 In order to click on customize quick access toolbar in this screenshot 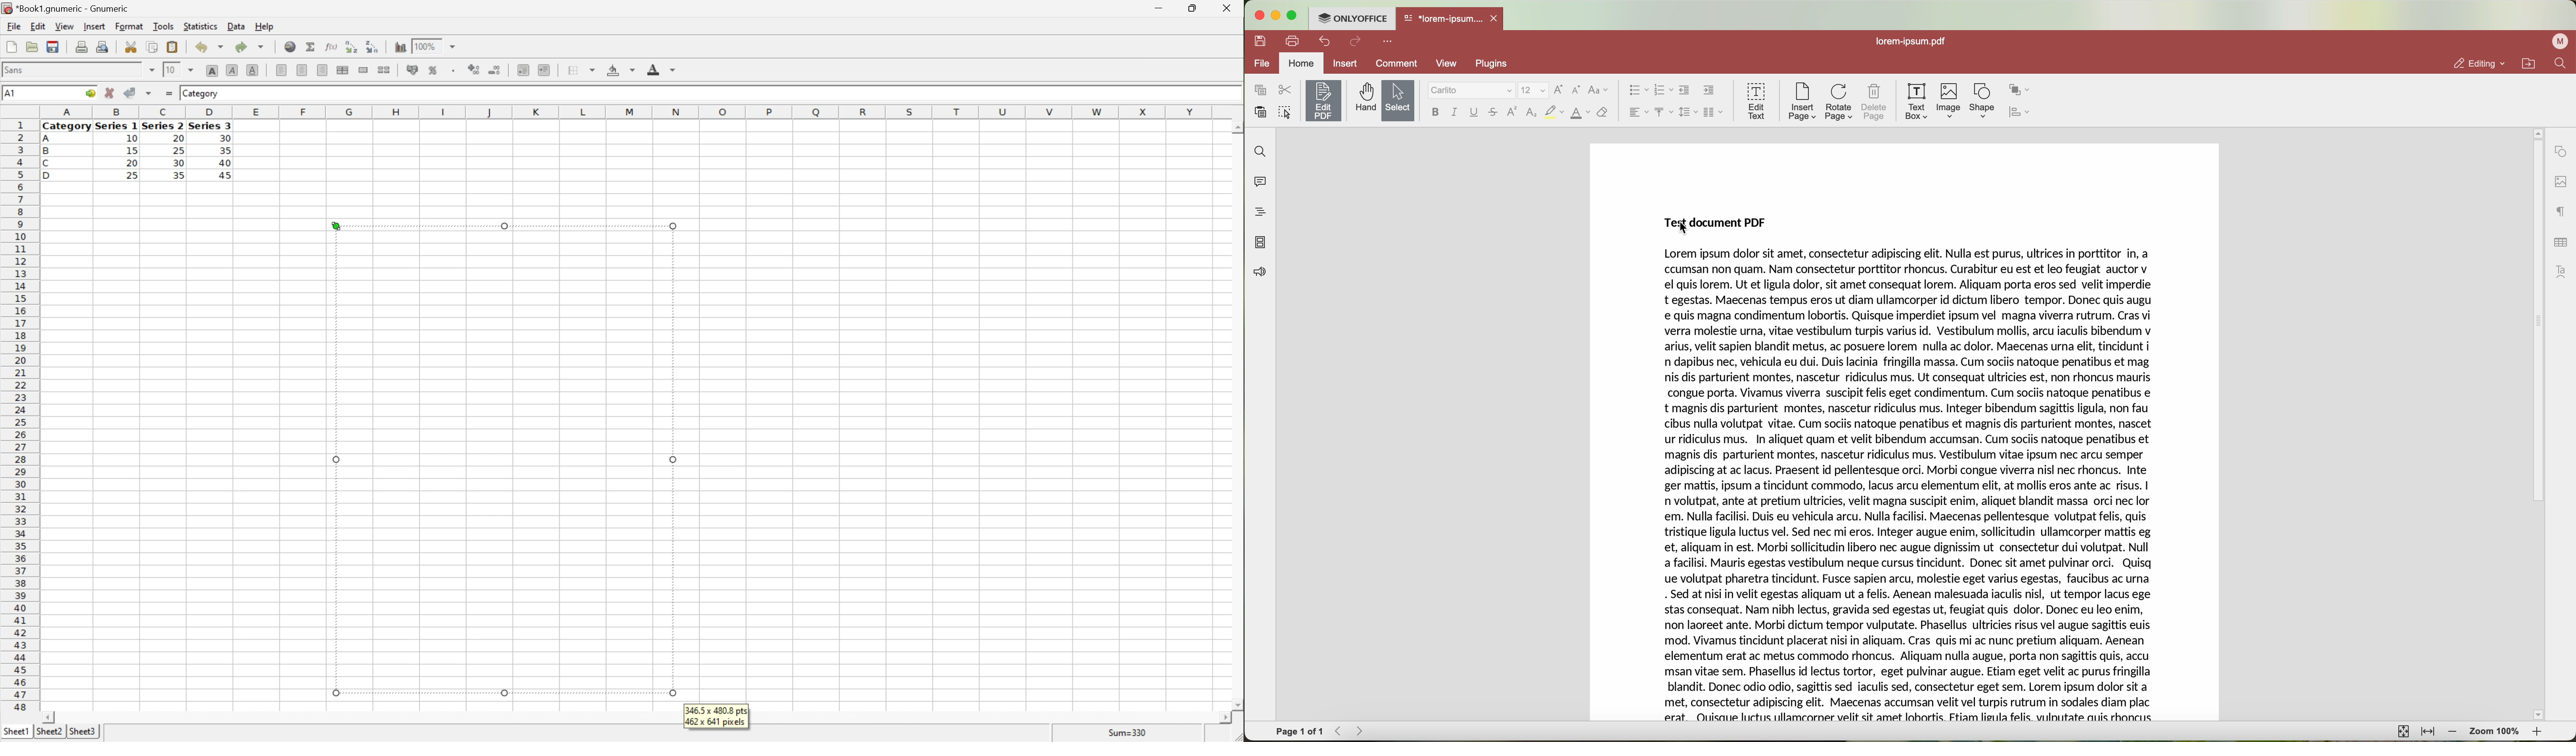, I will do `click(1388, 42)`.